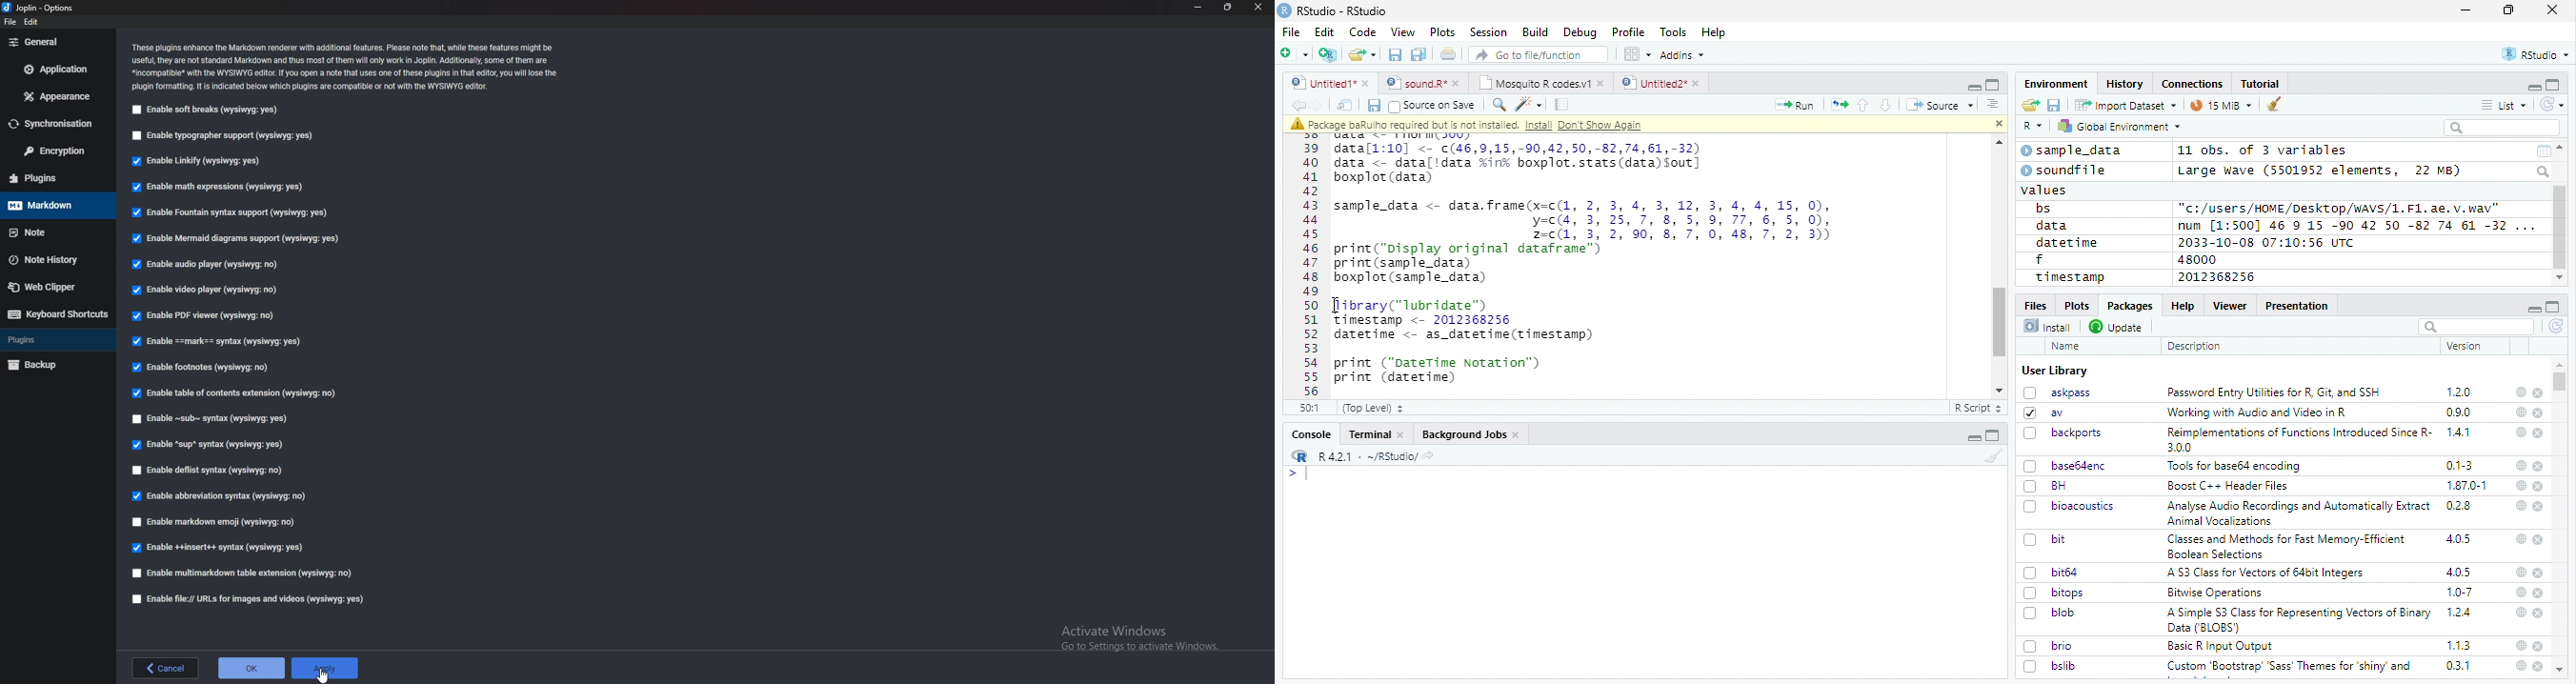 The image size is (2576, 700). What do you see at coordinates (2545, 171) in the screenshot?
I see `Search` at bounding box center [2545, 171].